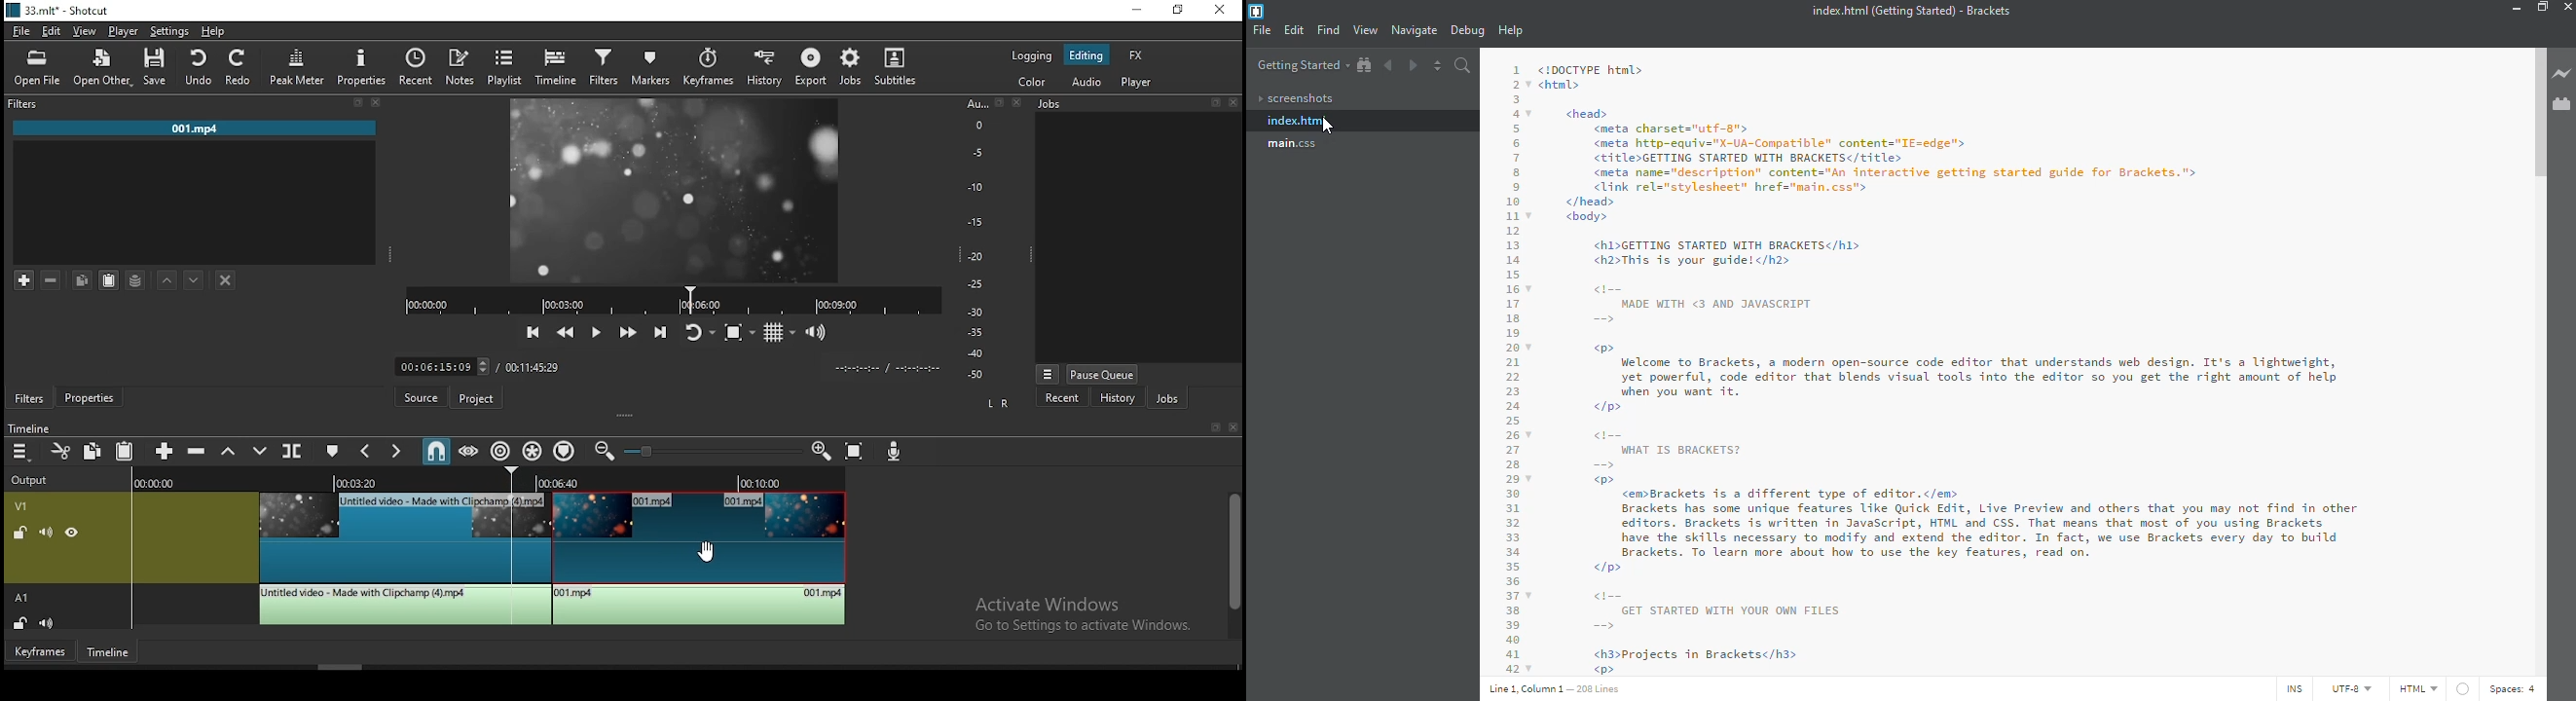 The image size is (2576, 728). Describe the element at coordinates (559, 67) in the screenshot. I see `timeline` at that location.